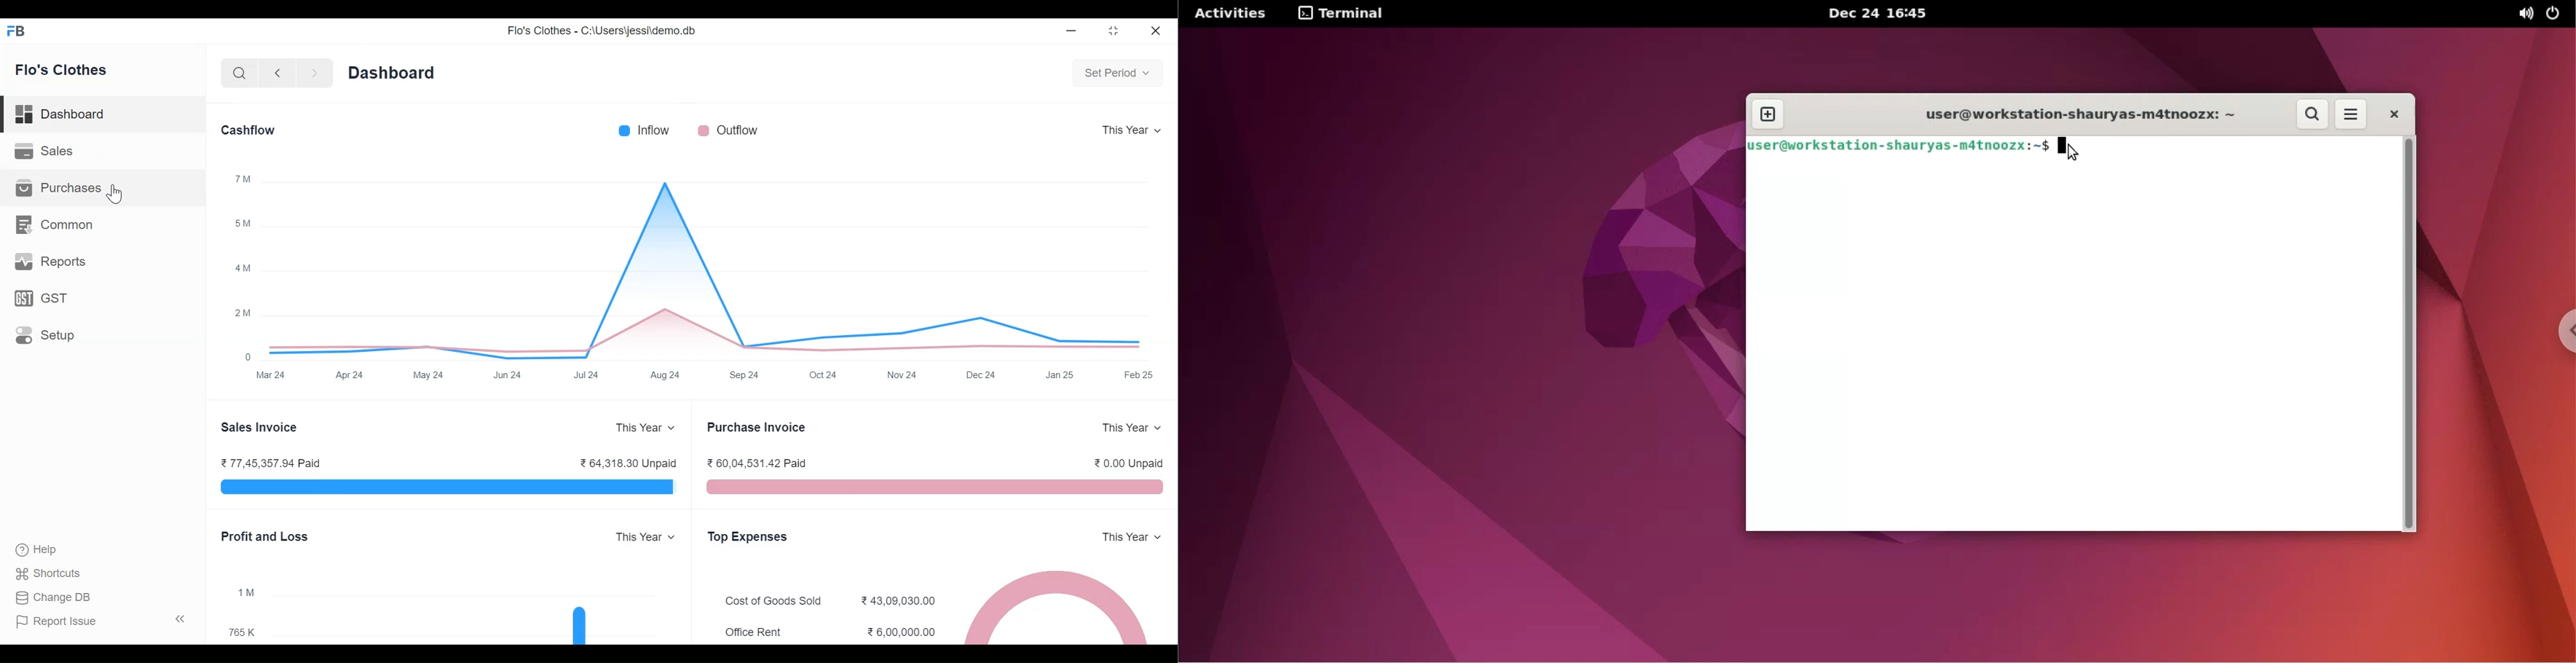  Describe the element at coordinates (48, 575) in the screenshot. I see `Shortcuts` at that location.